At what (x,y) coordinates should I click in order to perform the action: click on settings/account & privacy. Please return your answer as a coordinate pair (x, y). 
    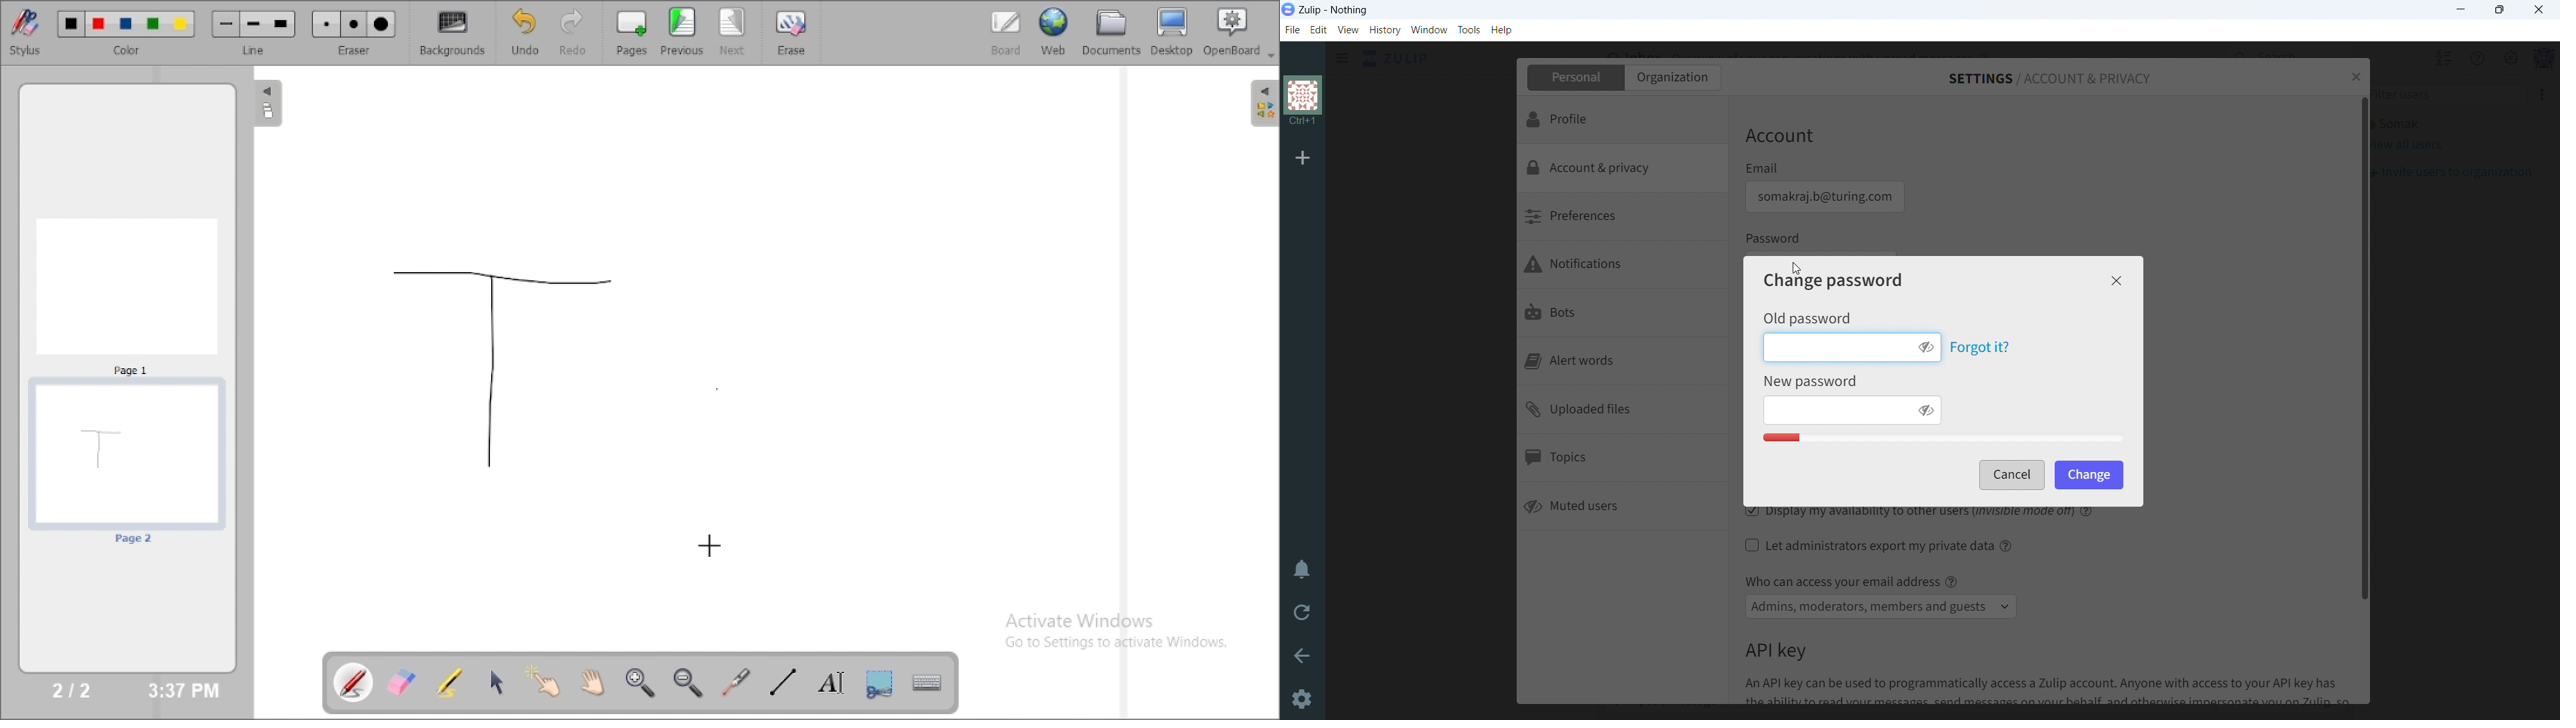
    Looking at the image, I should click on (2050, 79).